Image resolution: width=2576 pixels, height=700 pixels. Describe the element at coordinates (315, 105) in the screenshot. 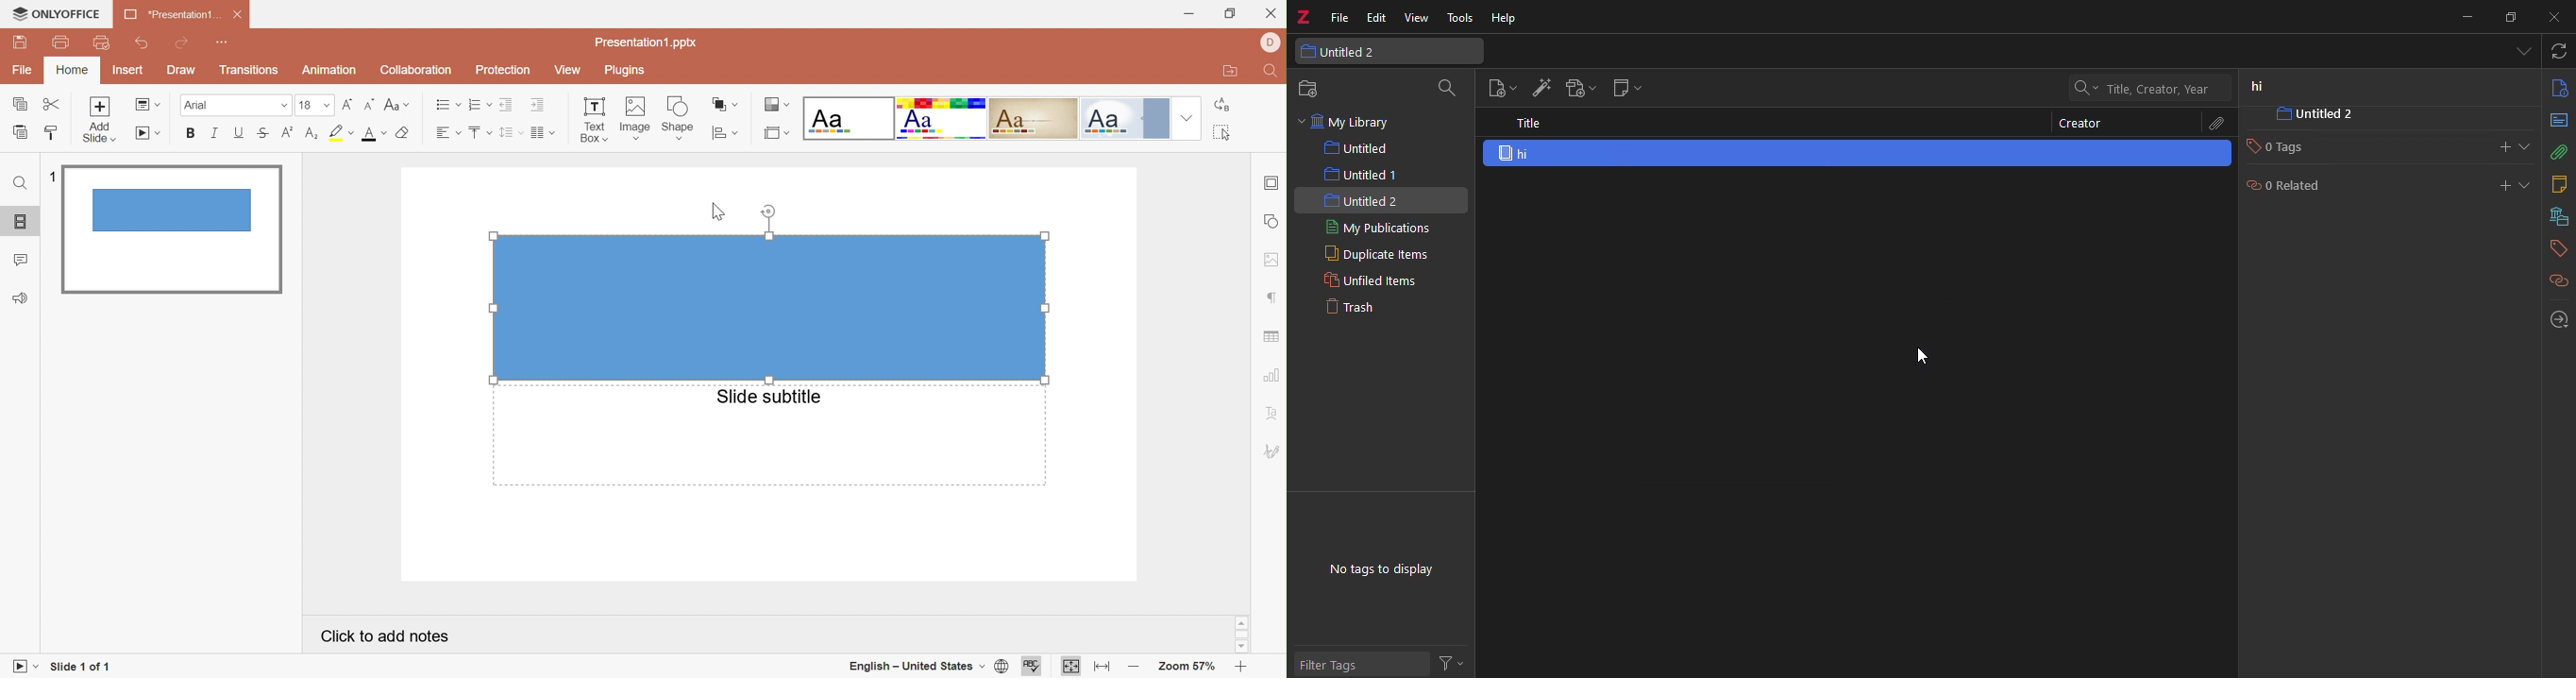

I see `Font size` at that location.